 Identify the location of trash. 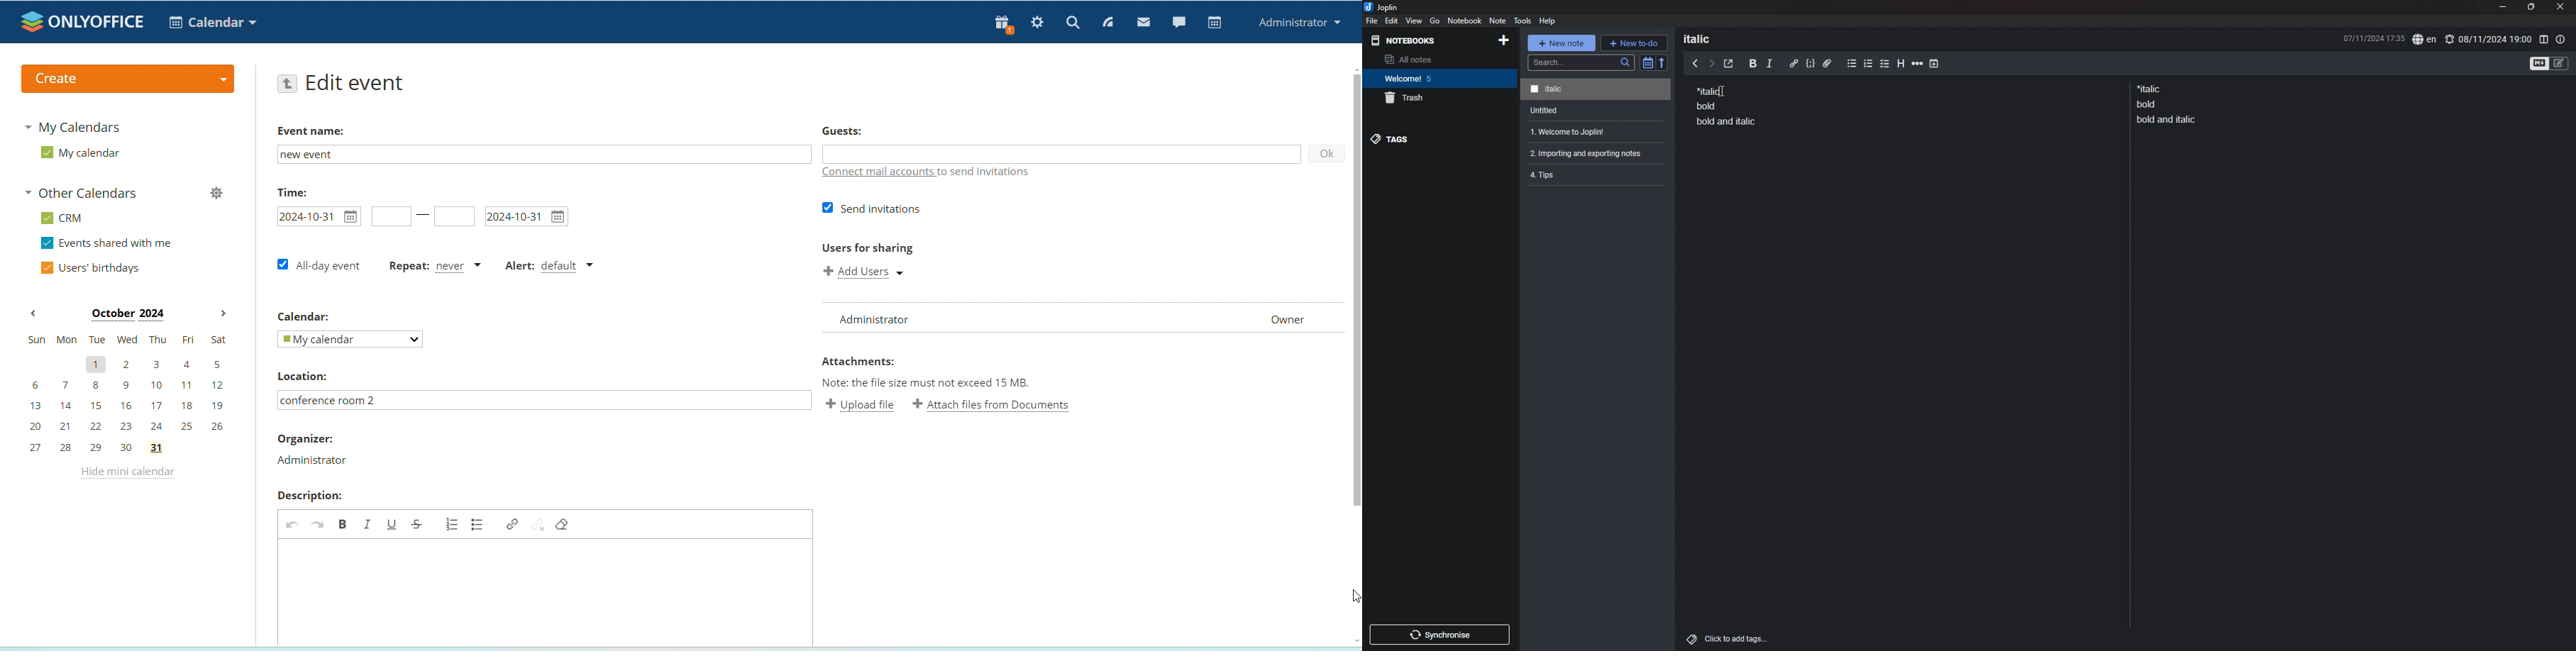
(1440, 98).